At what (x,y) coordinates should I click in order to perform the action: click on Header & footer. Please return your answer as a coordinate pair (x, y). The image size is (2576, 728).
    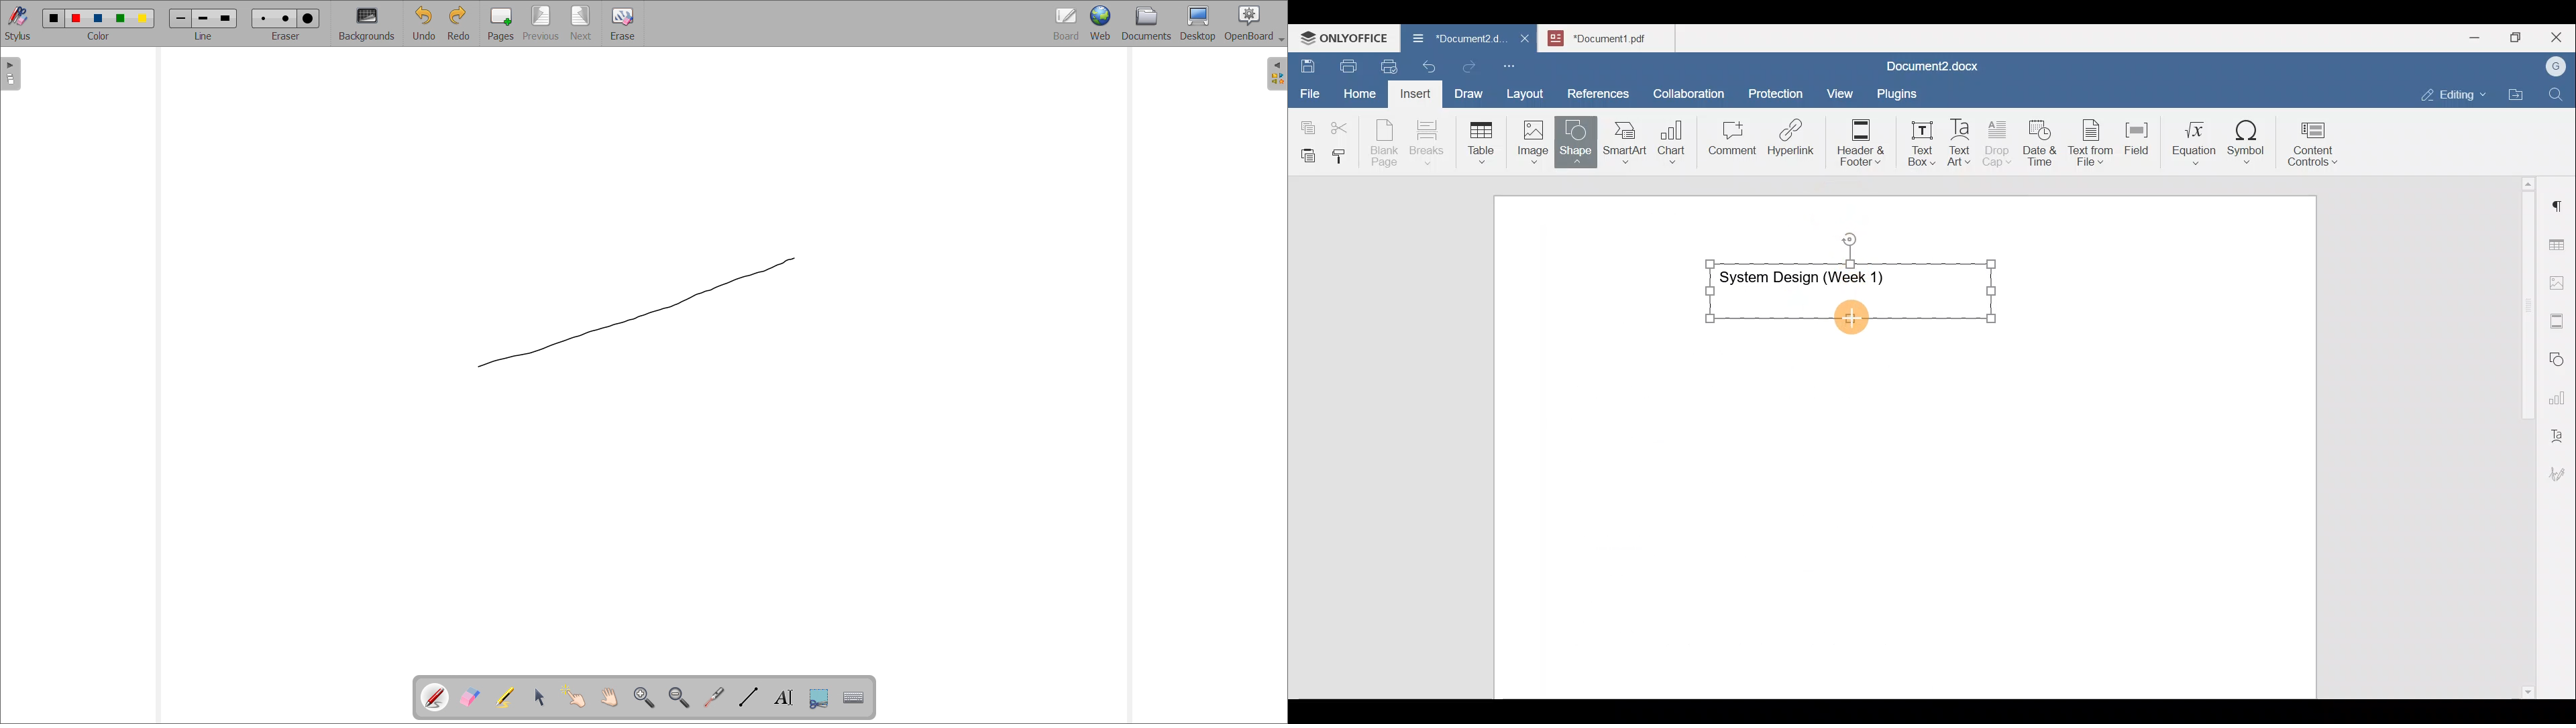
    Looking at the image, I should click on (1856, 141).